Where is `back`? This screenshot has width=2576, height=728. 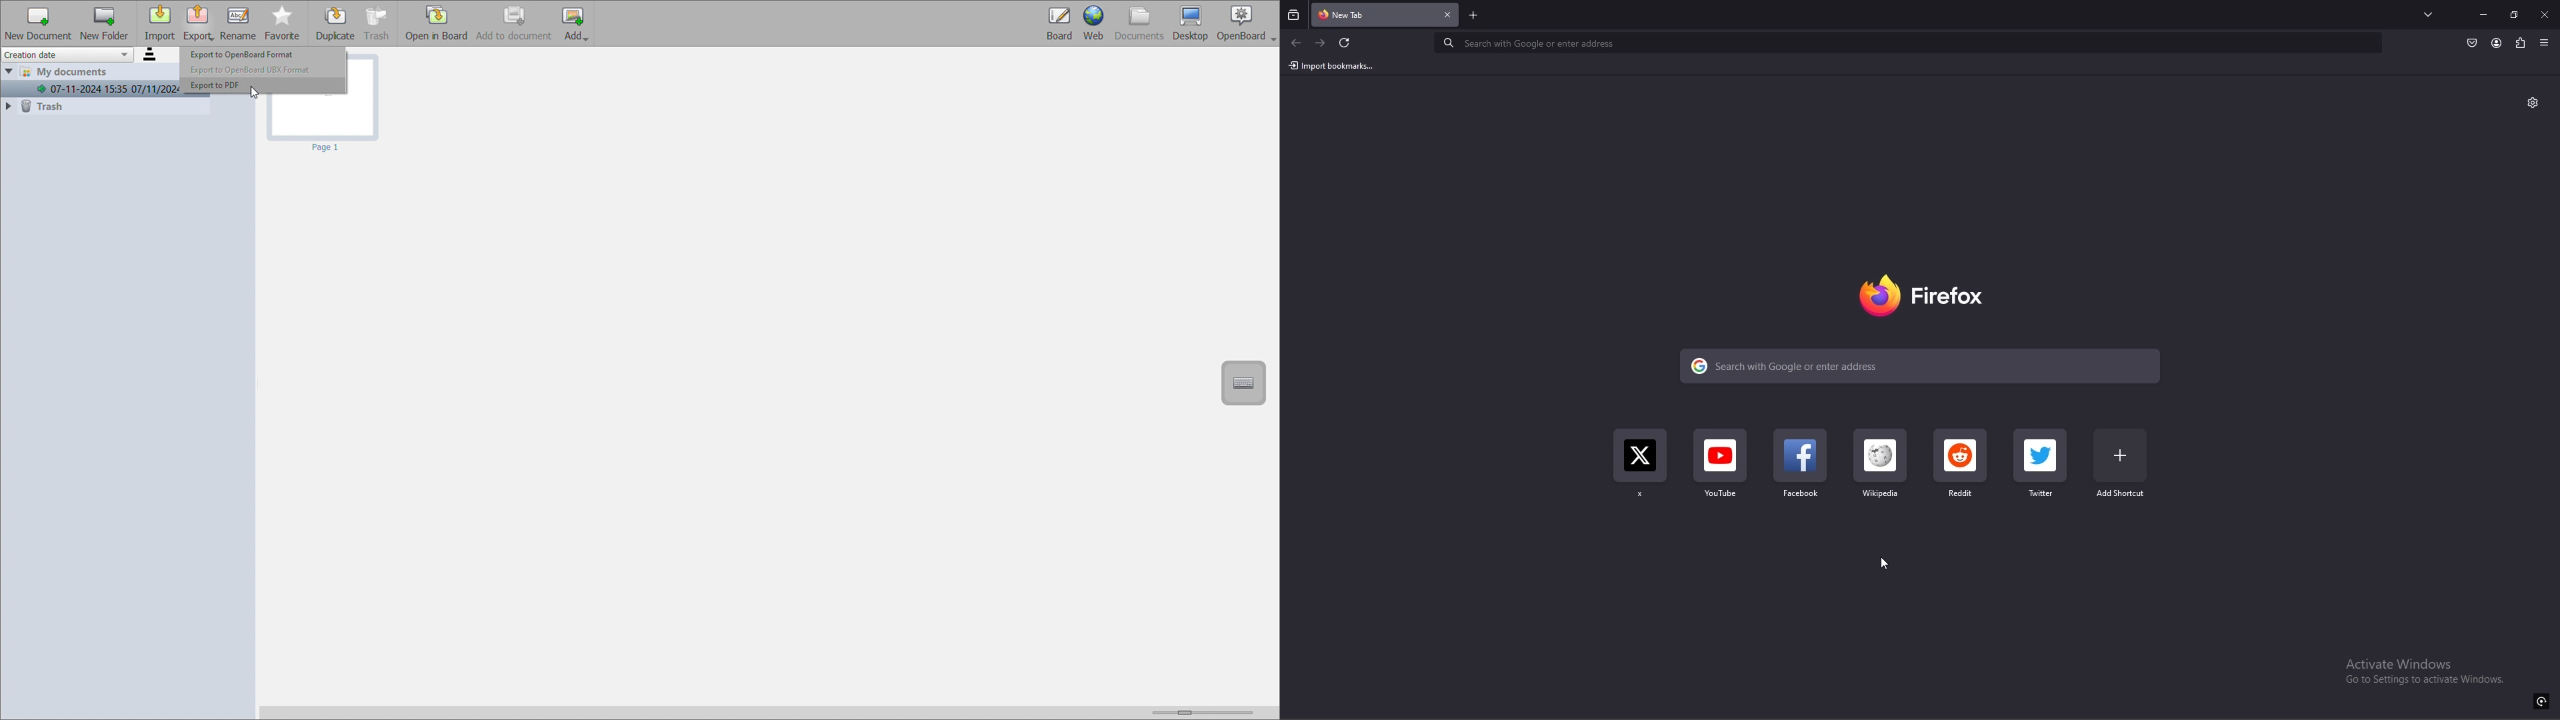 back is located at coordinates (1297, 41).